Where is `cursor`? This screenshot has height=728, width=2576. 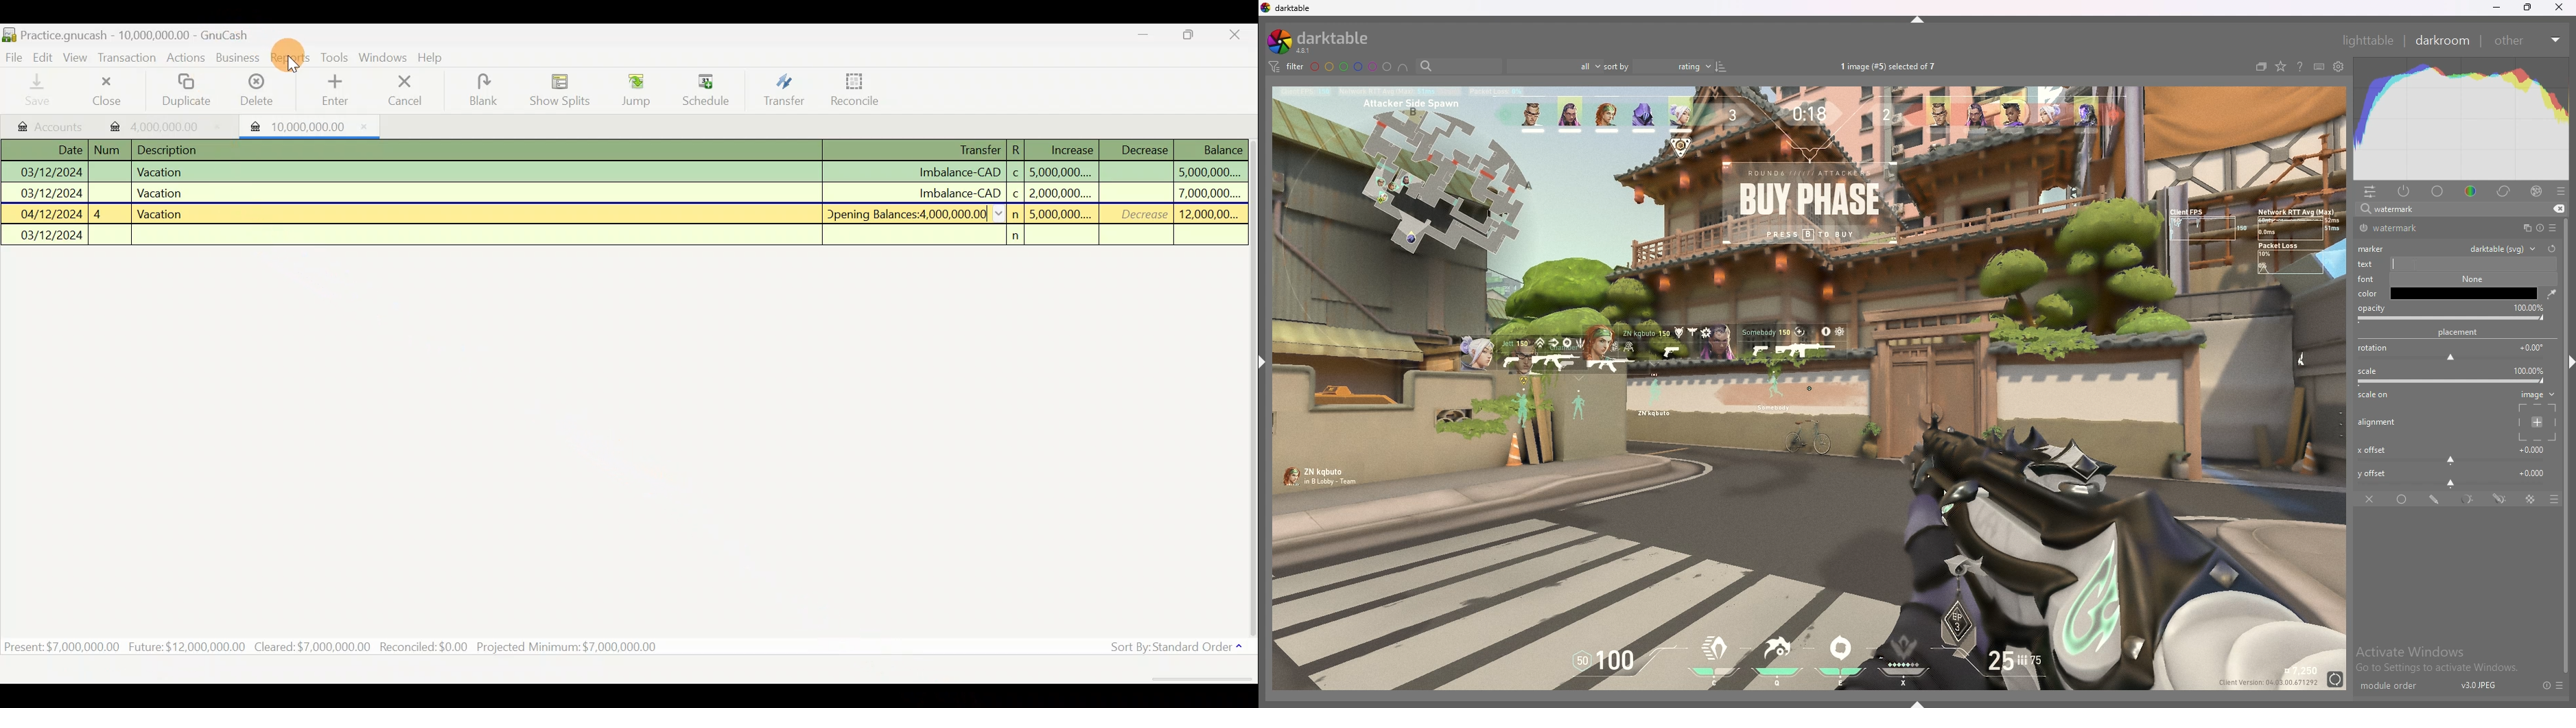 cursor is located at coordinates (291, 66).